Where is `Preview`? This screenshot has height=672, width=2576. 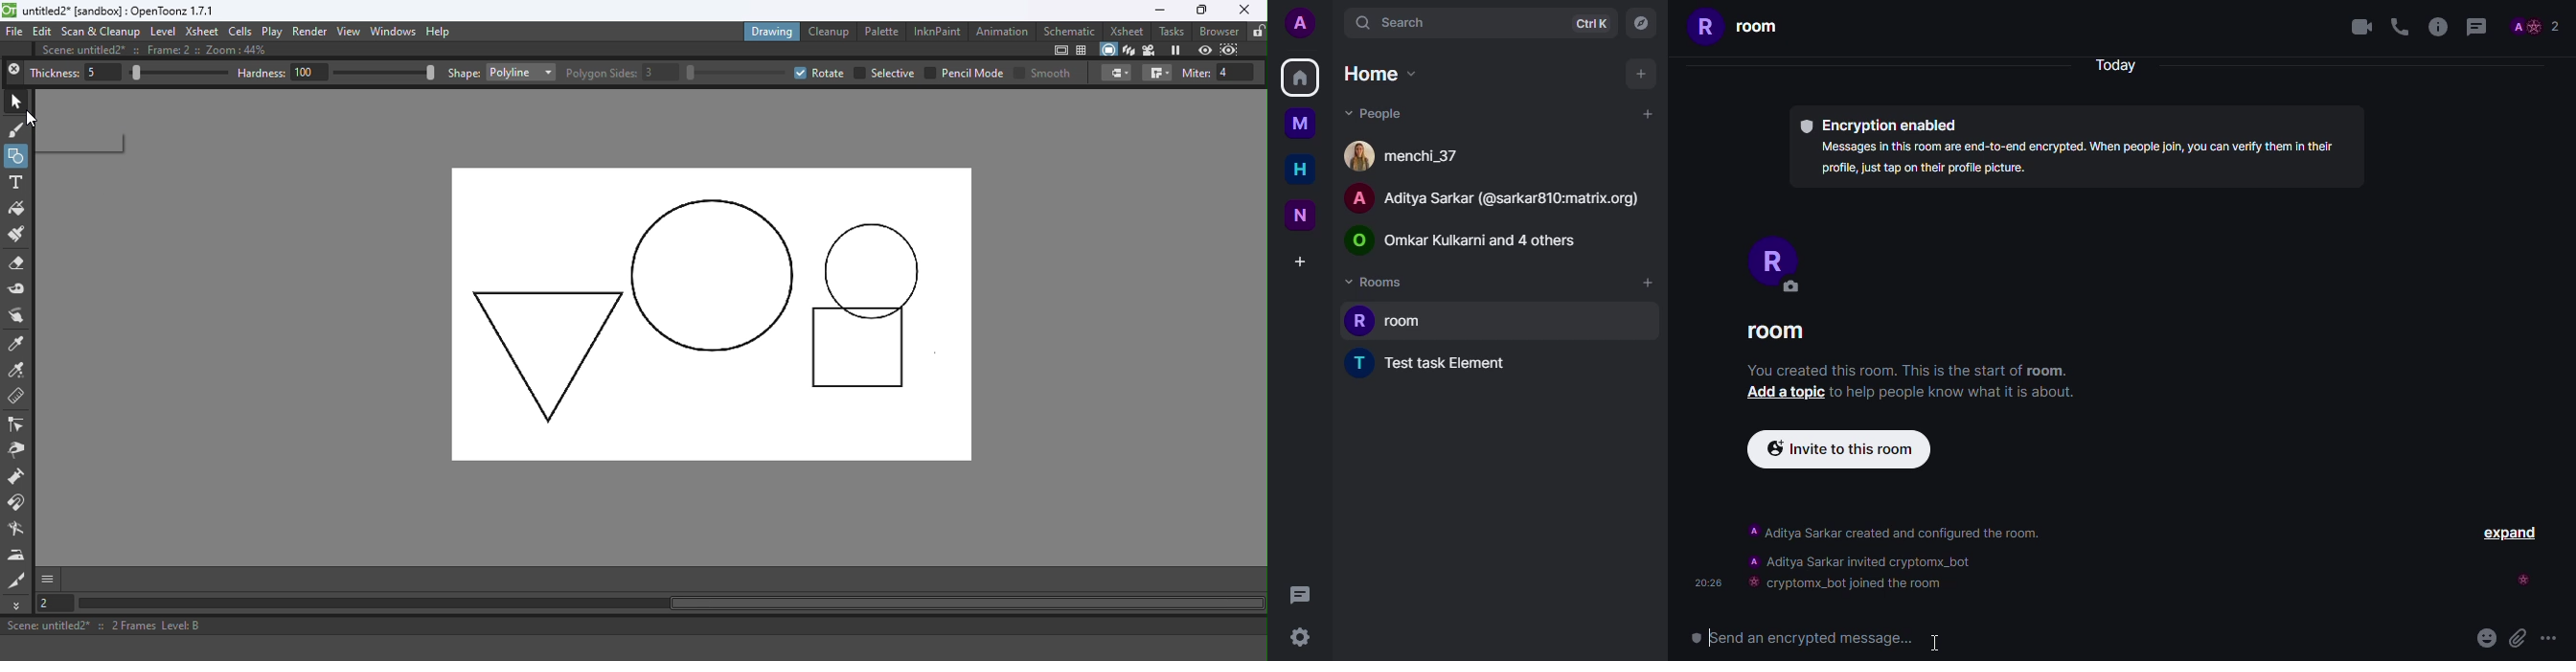
Preview is located at coordinates (1205, 49).